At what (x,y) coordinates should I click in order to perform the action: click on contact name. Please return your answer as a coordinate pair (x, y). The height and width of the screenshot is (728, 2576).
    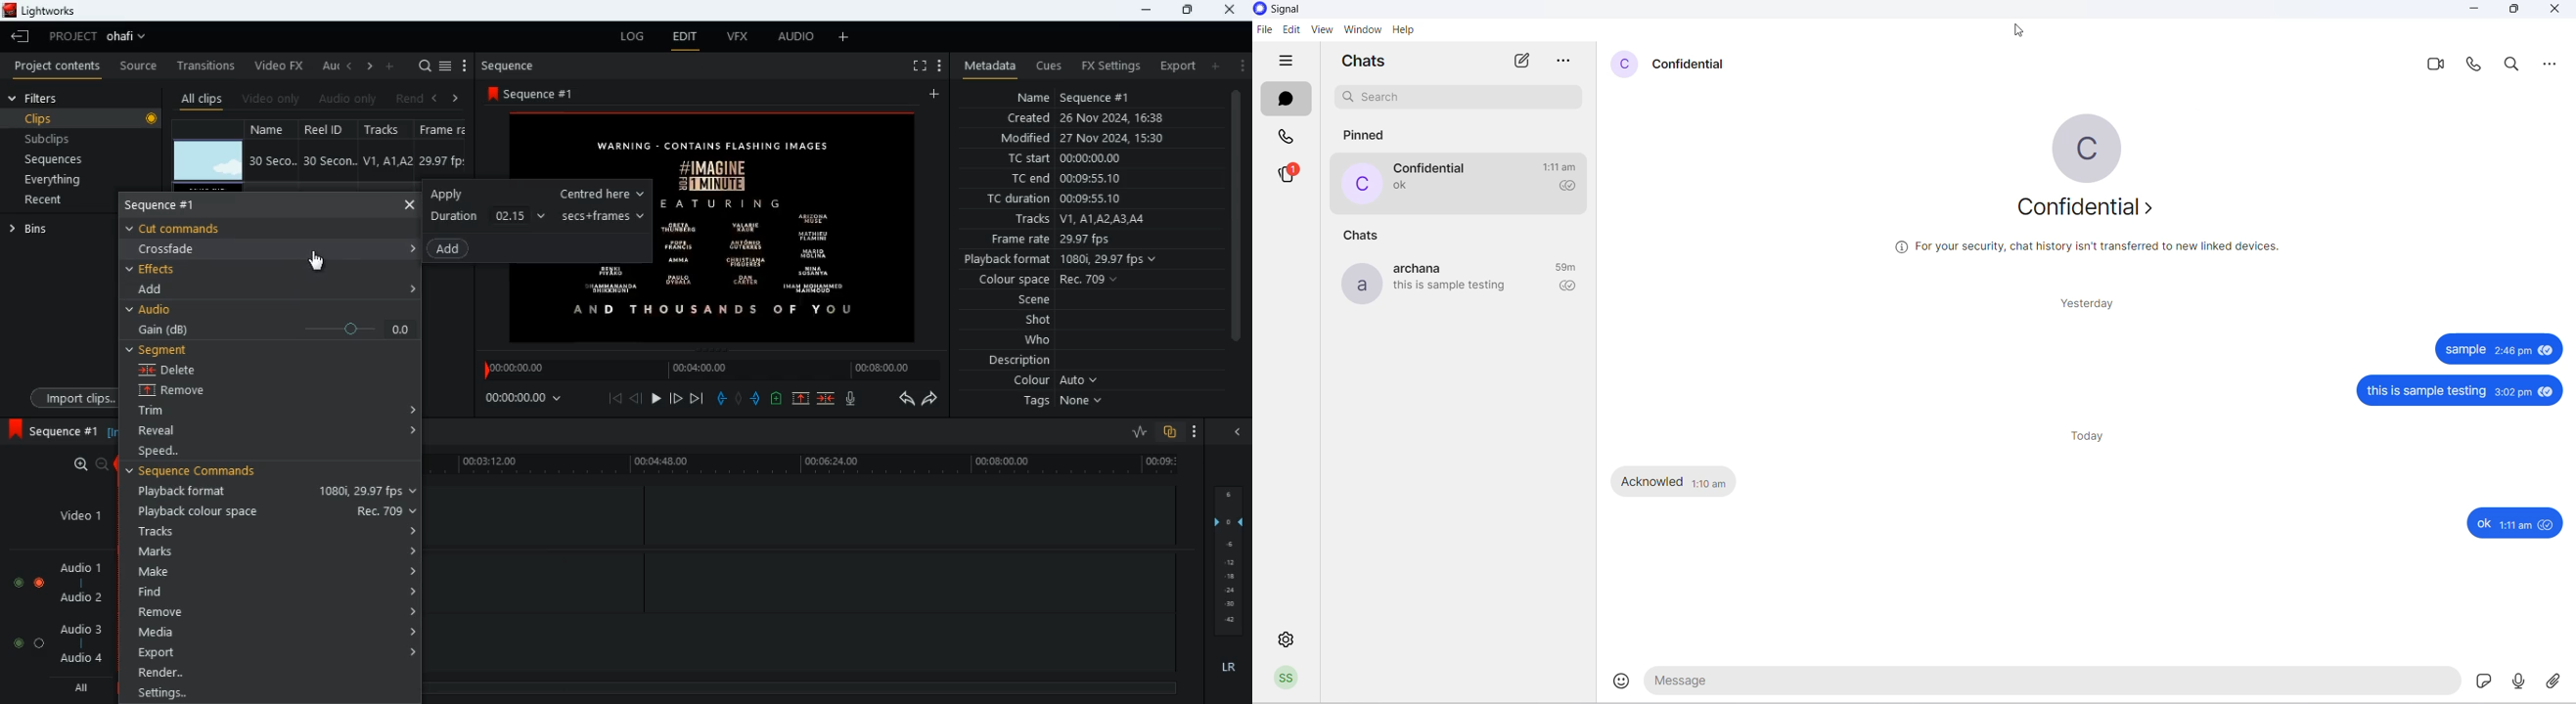
    Looking at the image, I should click on (1437, 166).